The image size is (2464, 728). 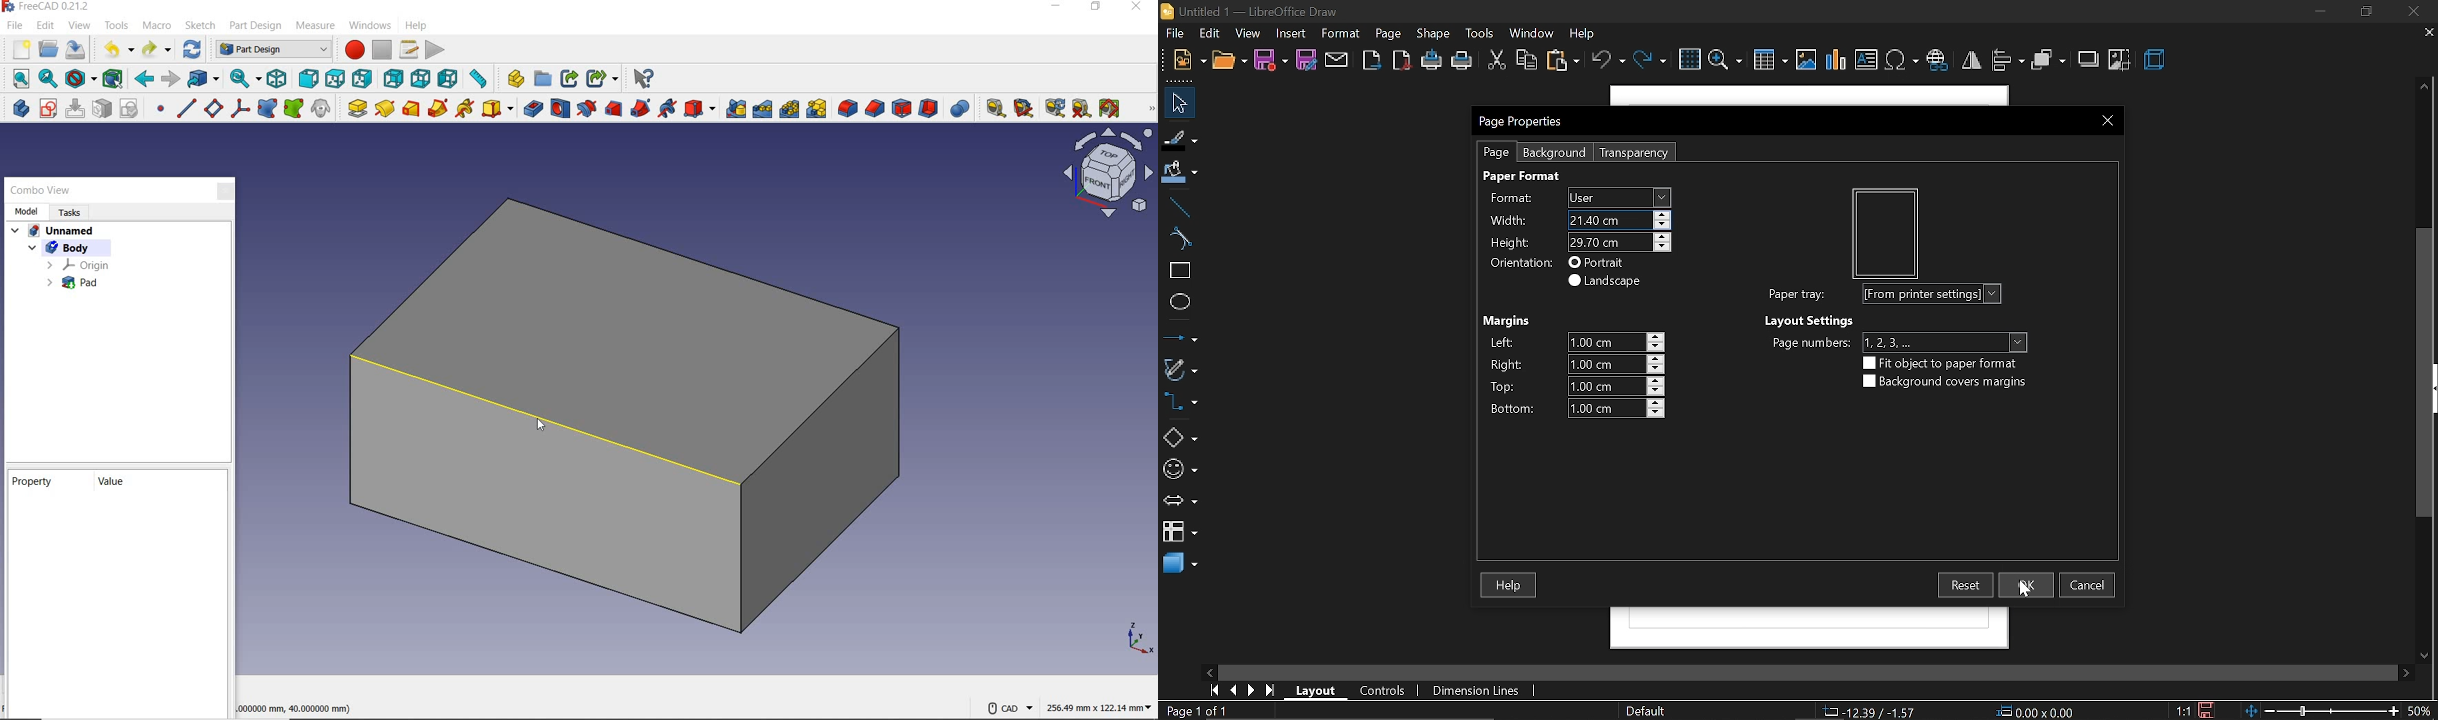 I want to click on make sub-link, so click(x=603, y=77).